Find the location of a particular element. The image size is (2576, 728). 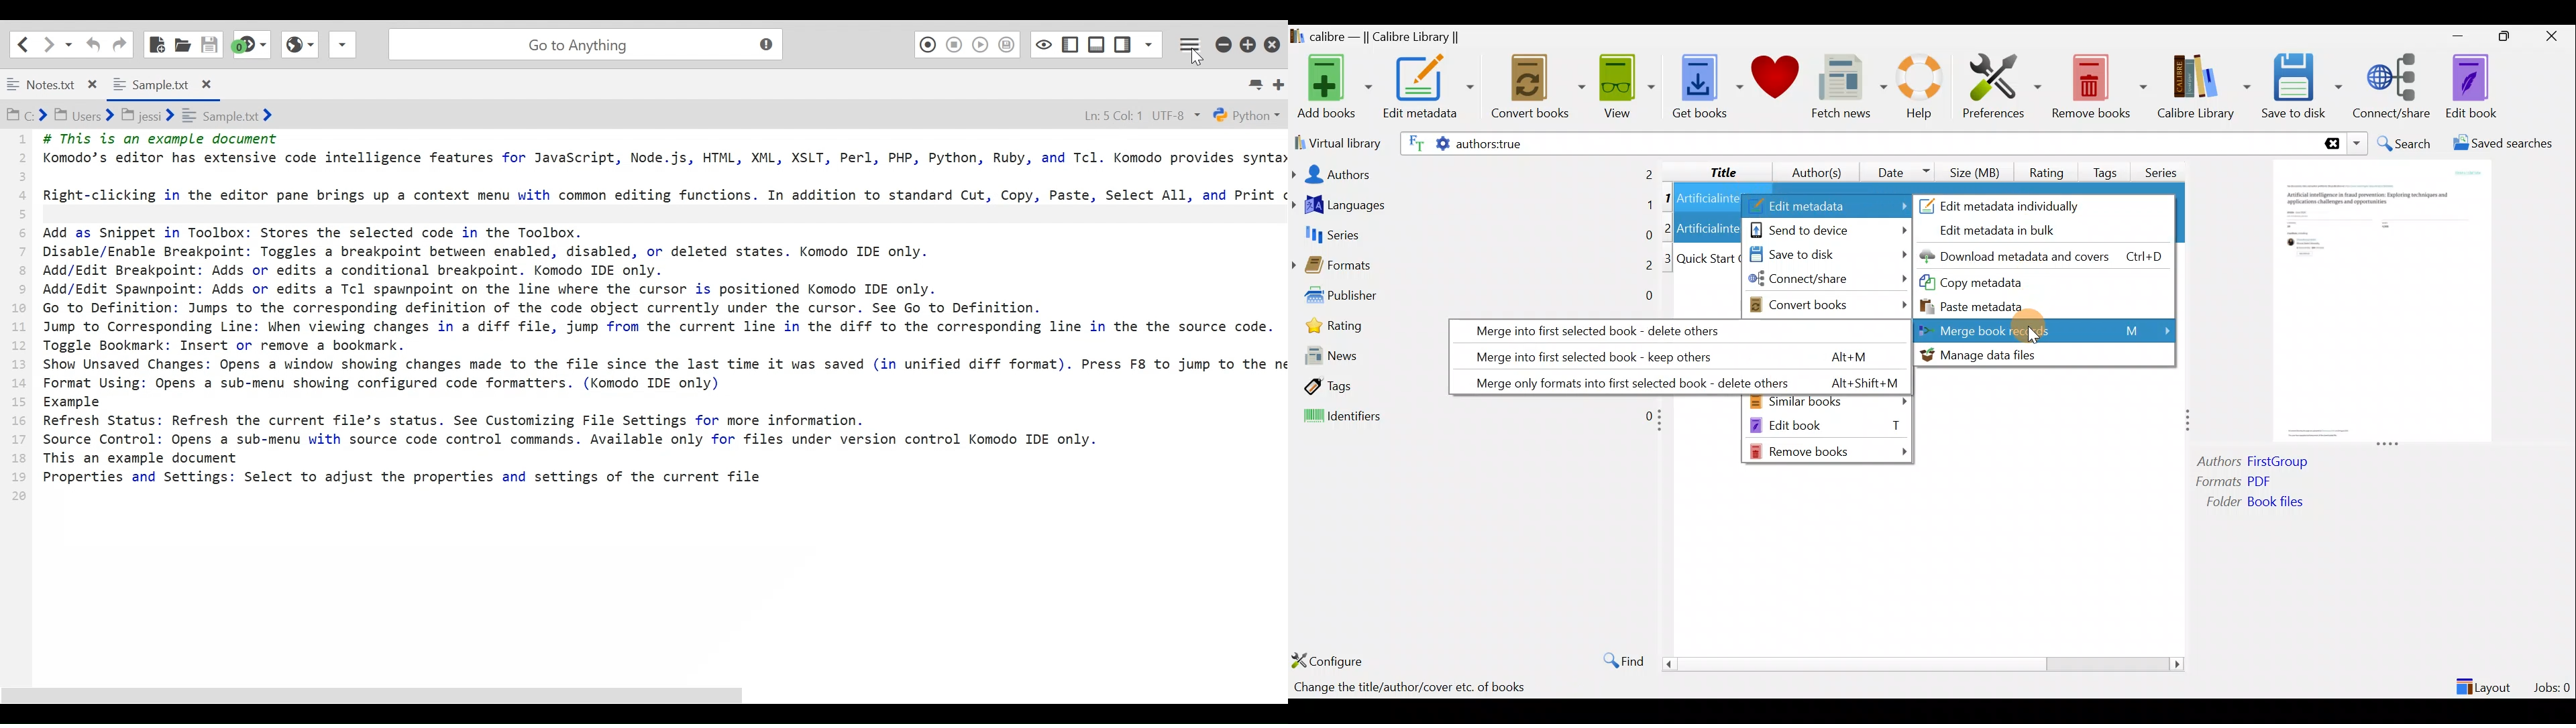

Edit book is located at coordinates (1827, 424).